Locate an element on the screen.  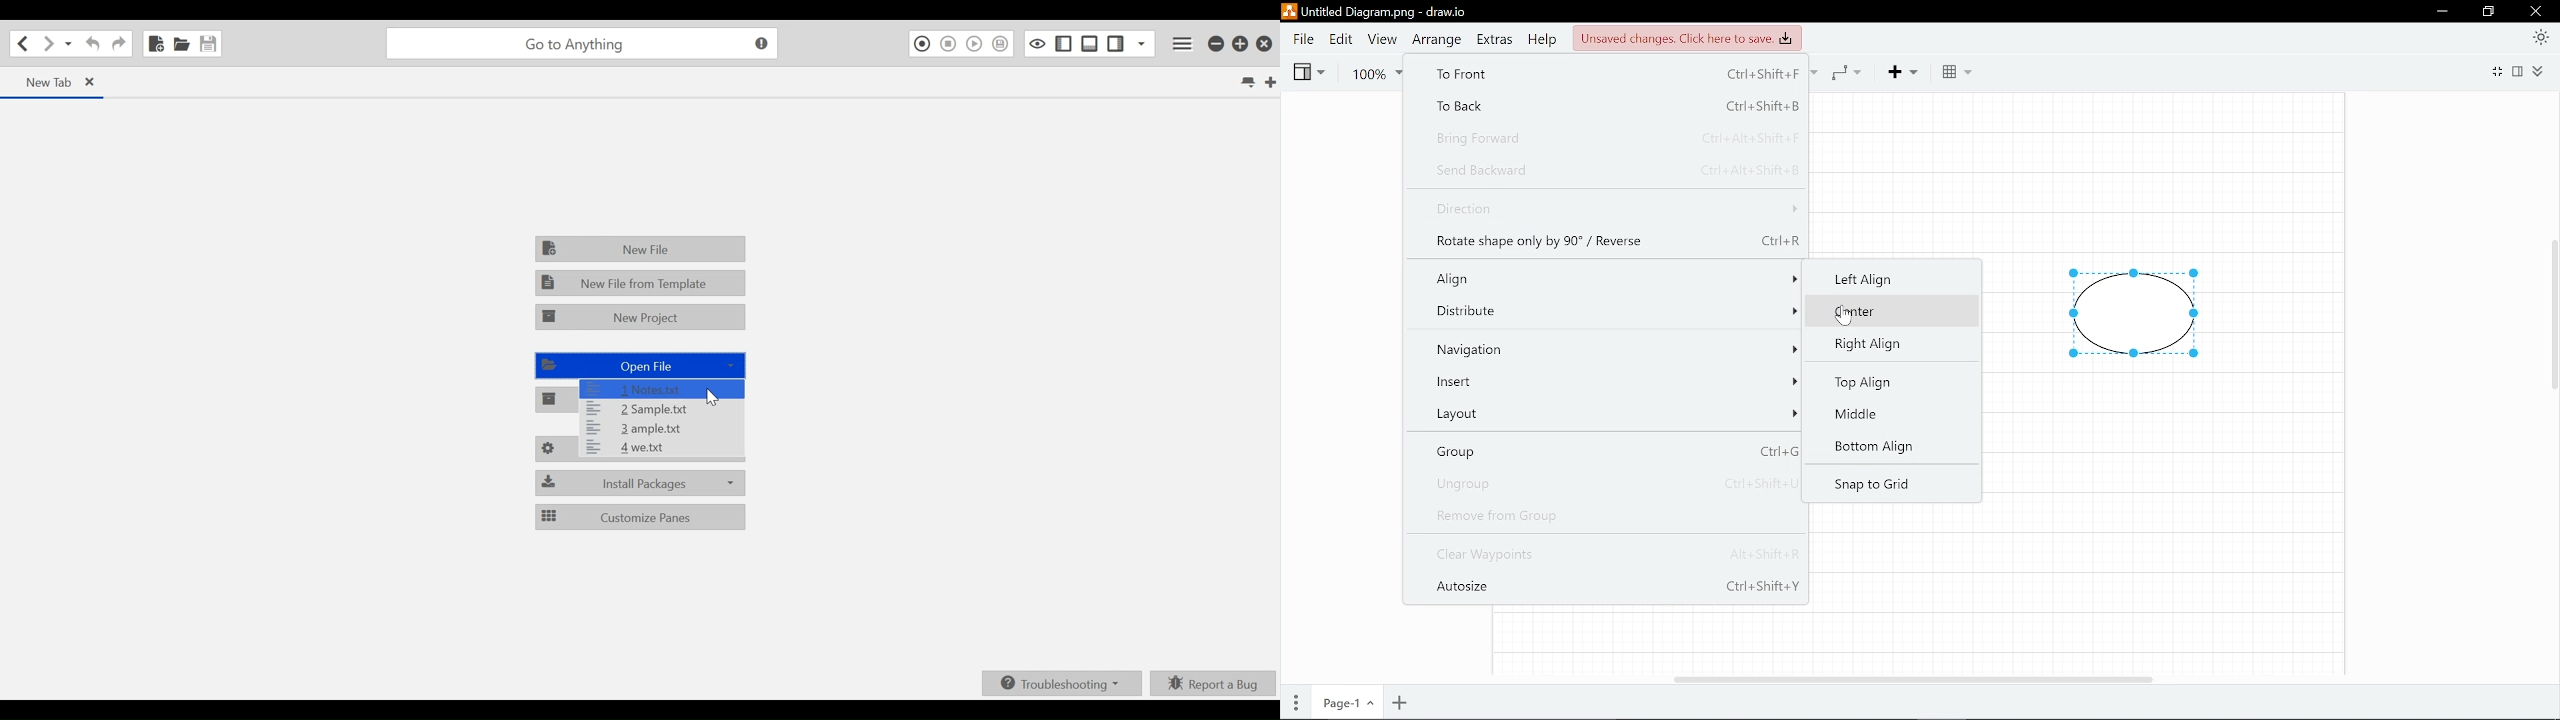
Collapse/expand is located at coordinates (2541, 71).